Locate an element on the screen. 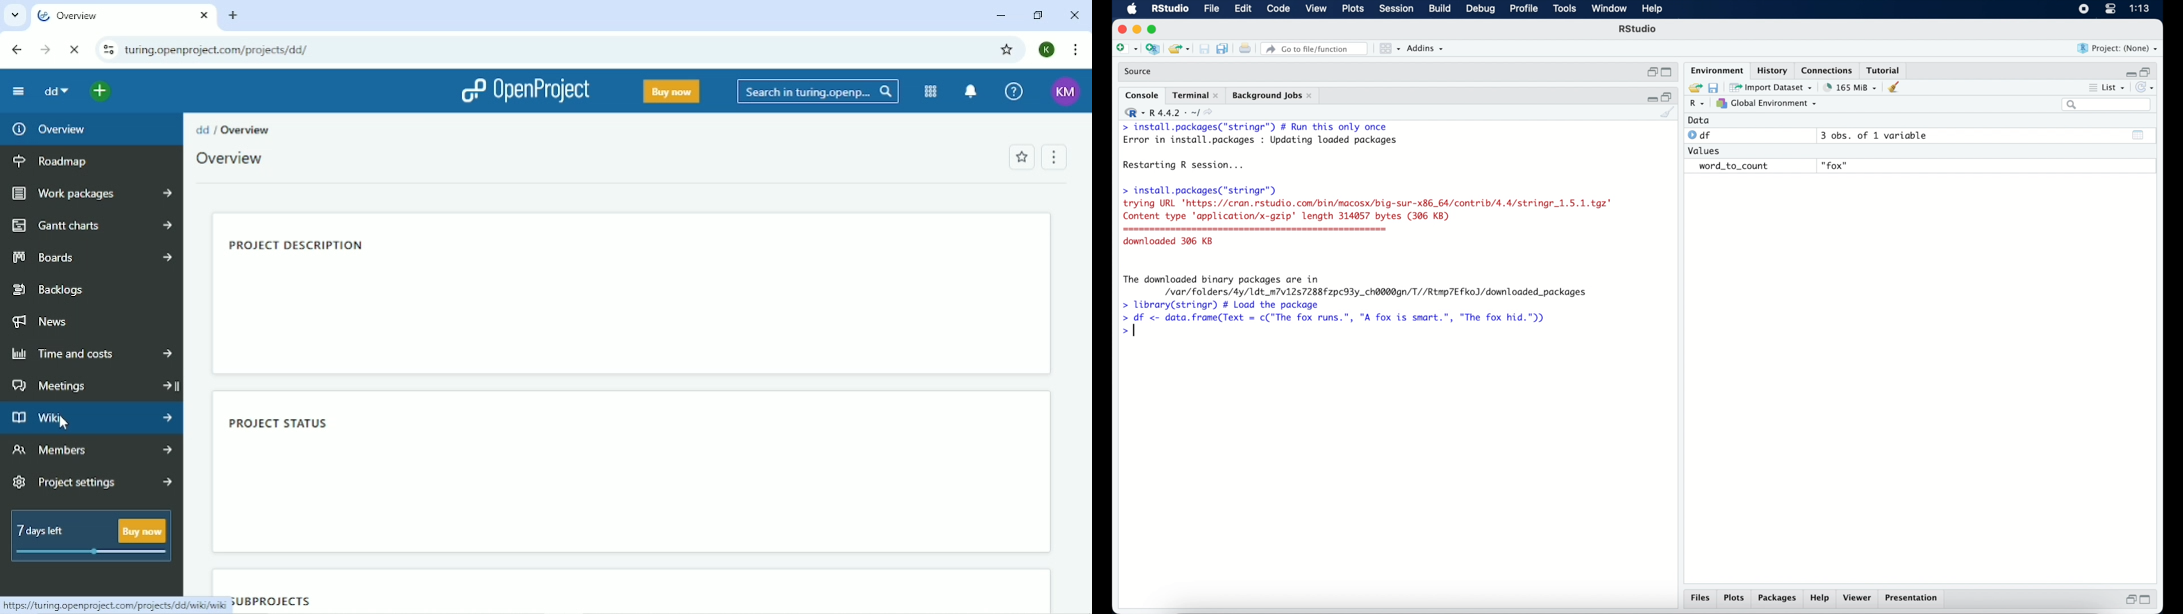 This screenshot has width=2184, height=616. Overview is located at coordinates (230, 160).